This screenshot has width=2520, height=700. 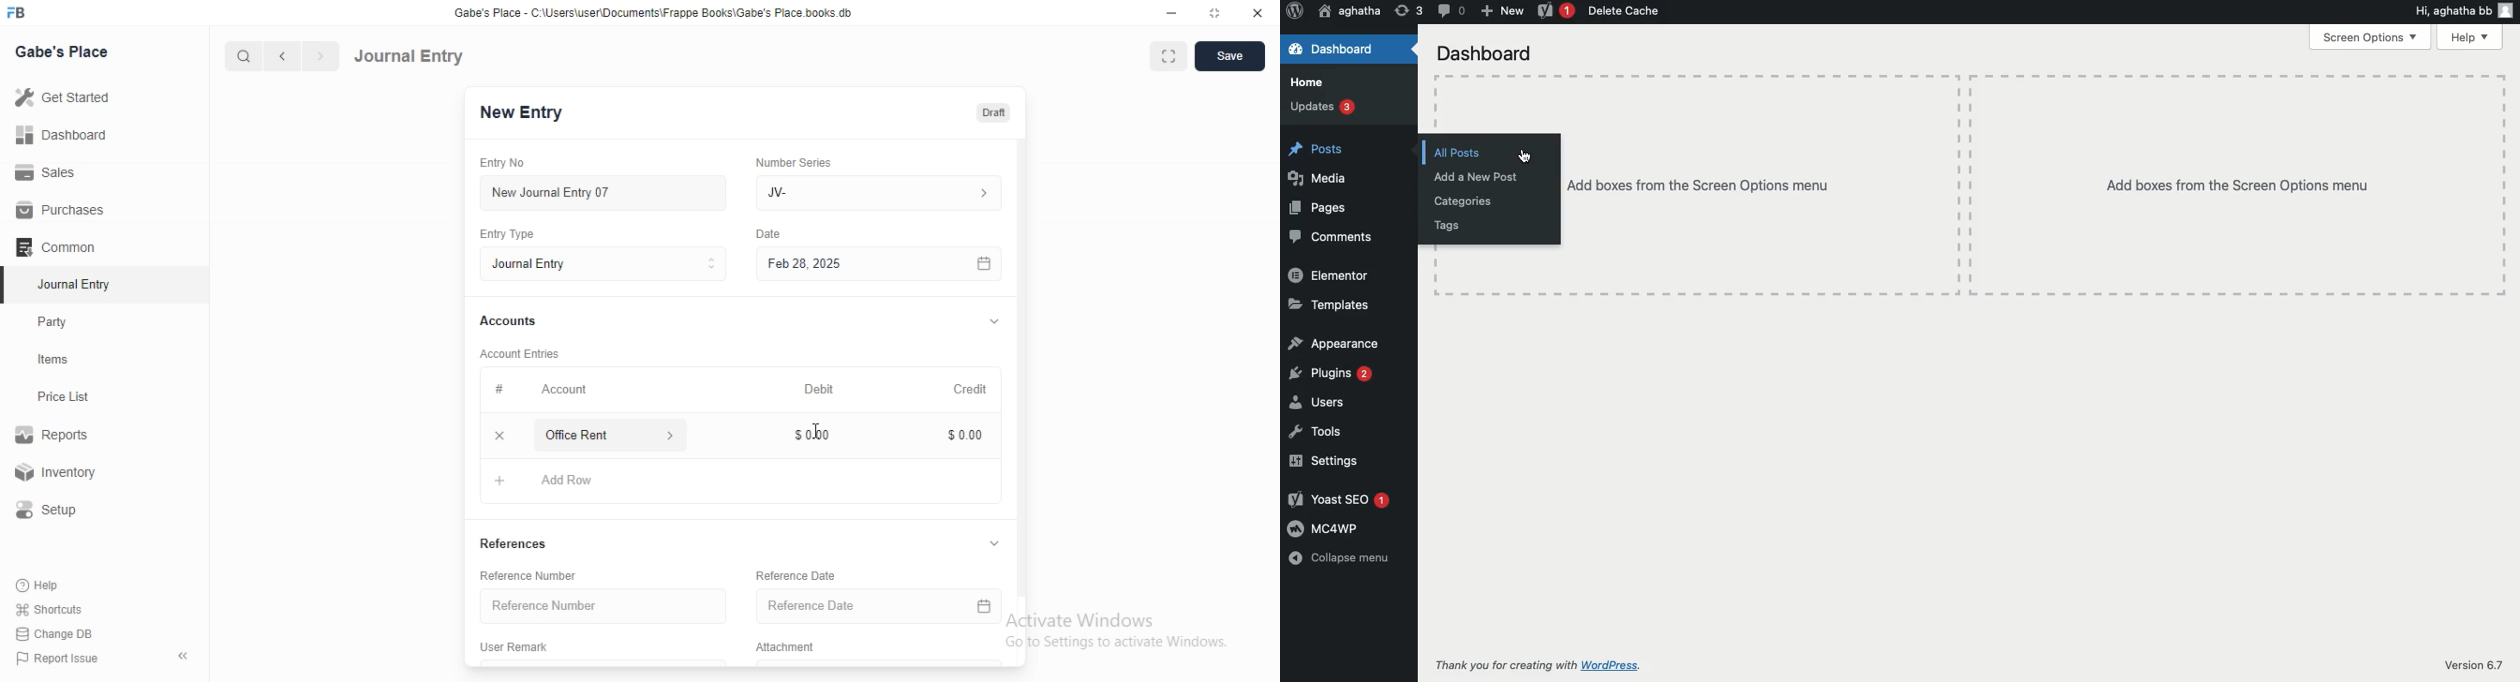 What do you see at coordinates (54, 510) in the screenshot?
I see `Setup` at bounding box center [54, 510].